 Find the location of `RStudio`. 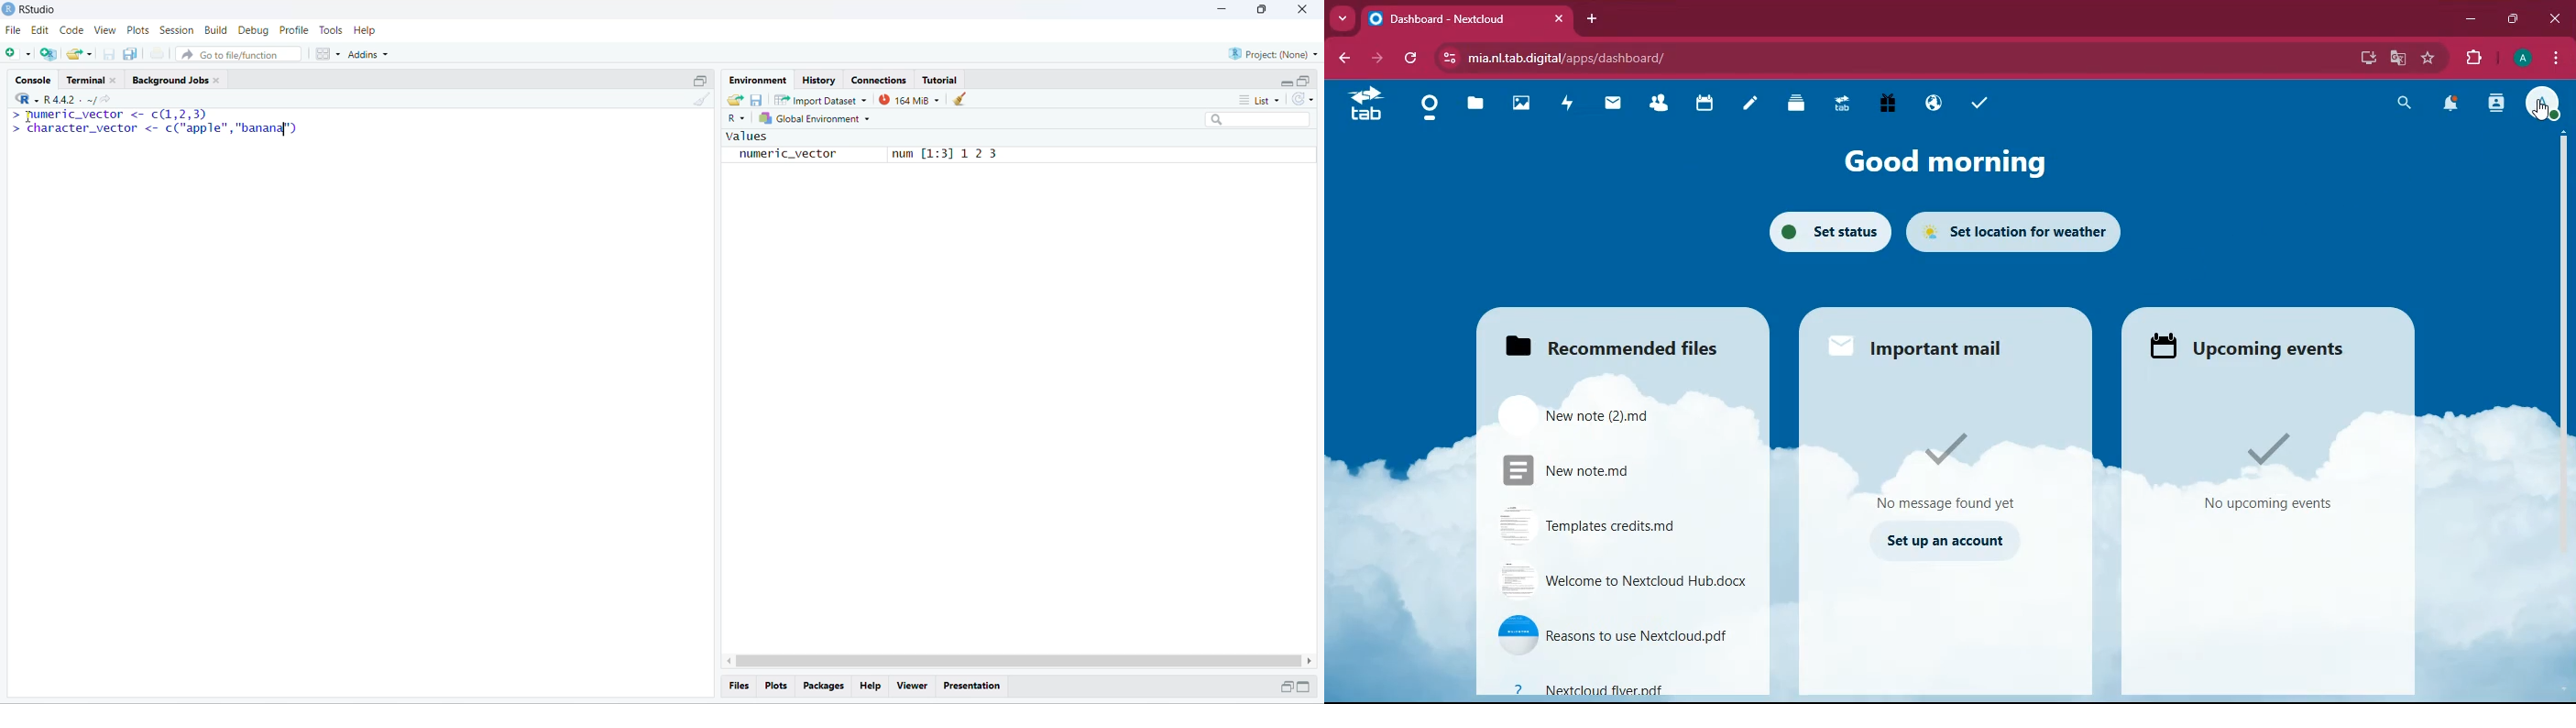

RStudio is located at coordinates (41, 8).